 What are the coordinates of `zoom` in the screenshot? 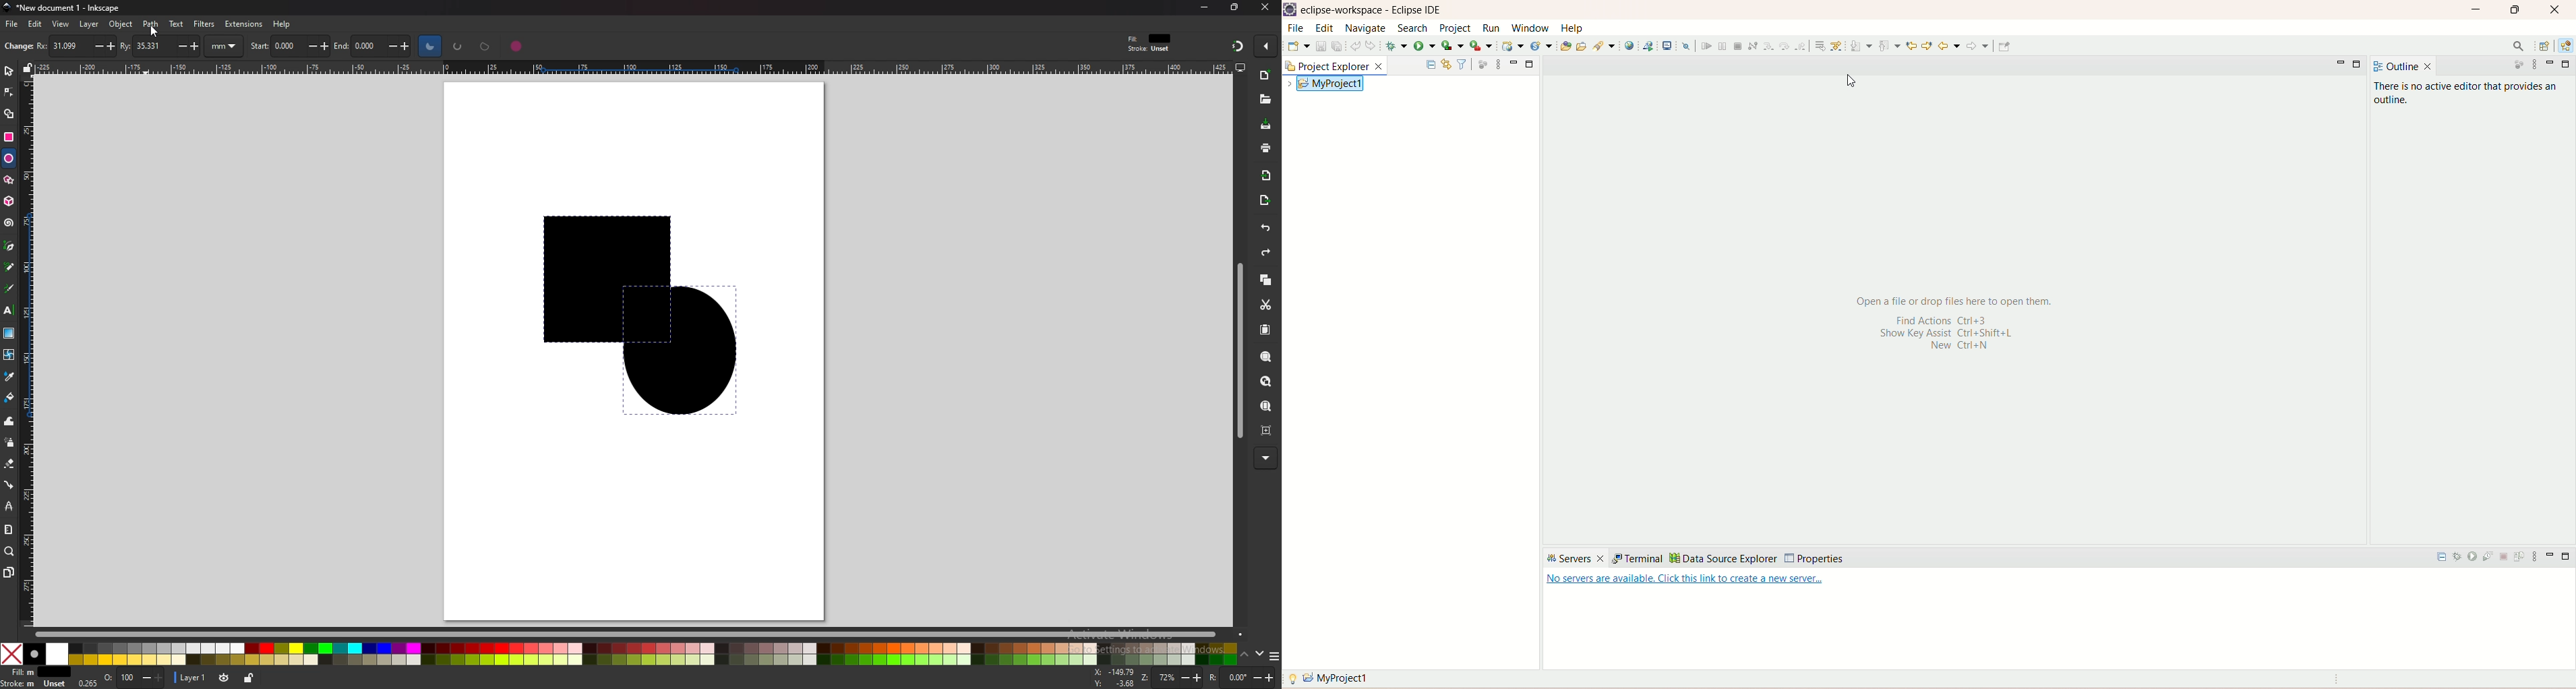 It's located at (1172, 678).